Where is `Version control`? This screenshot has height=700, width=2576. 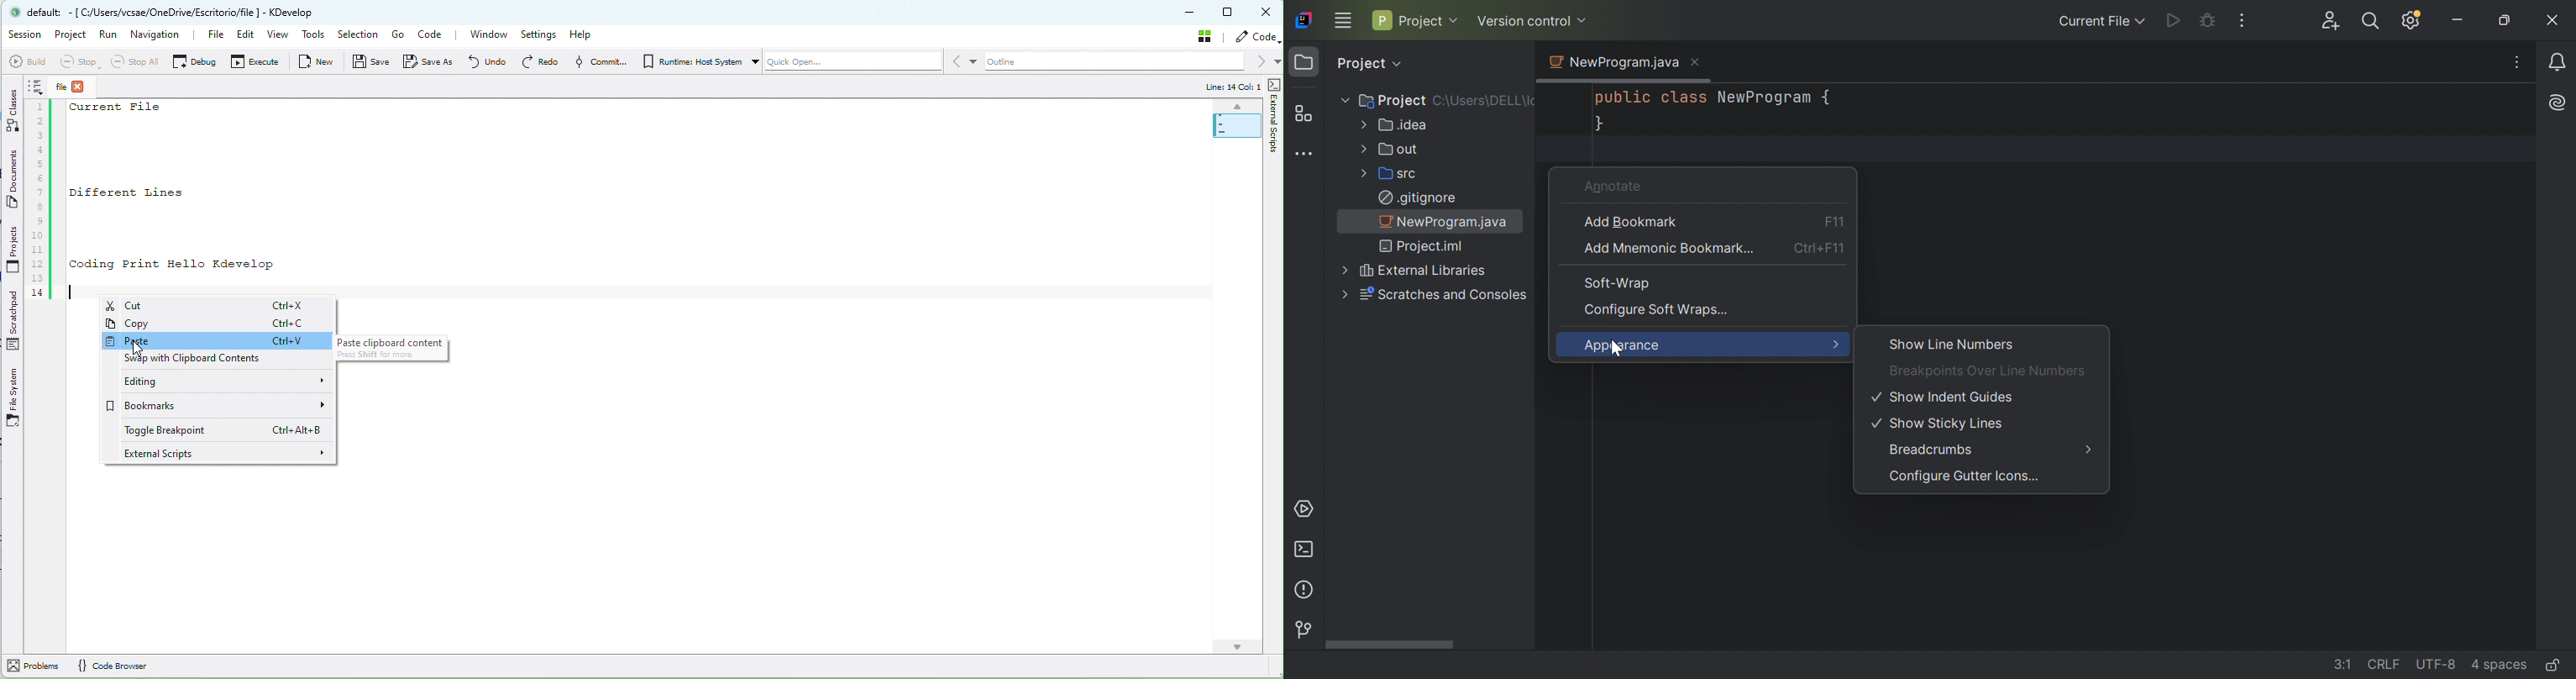
Version control is located at coordinates (1524, 21).